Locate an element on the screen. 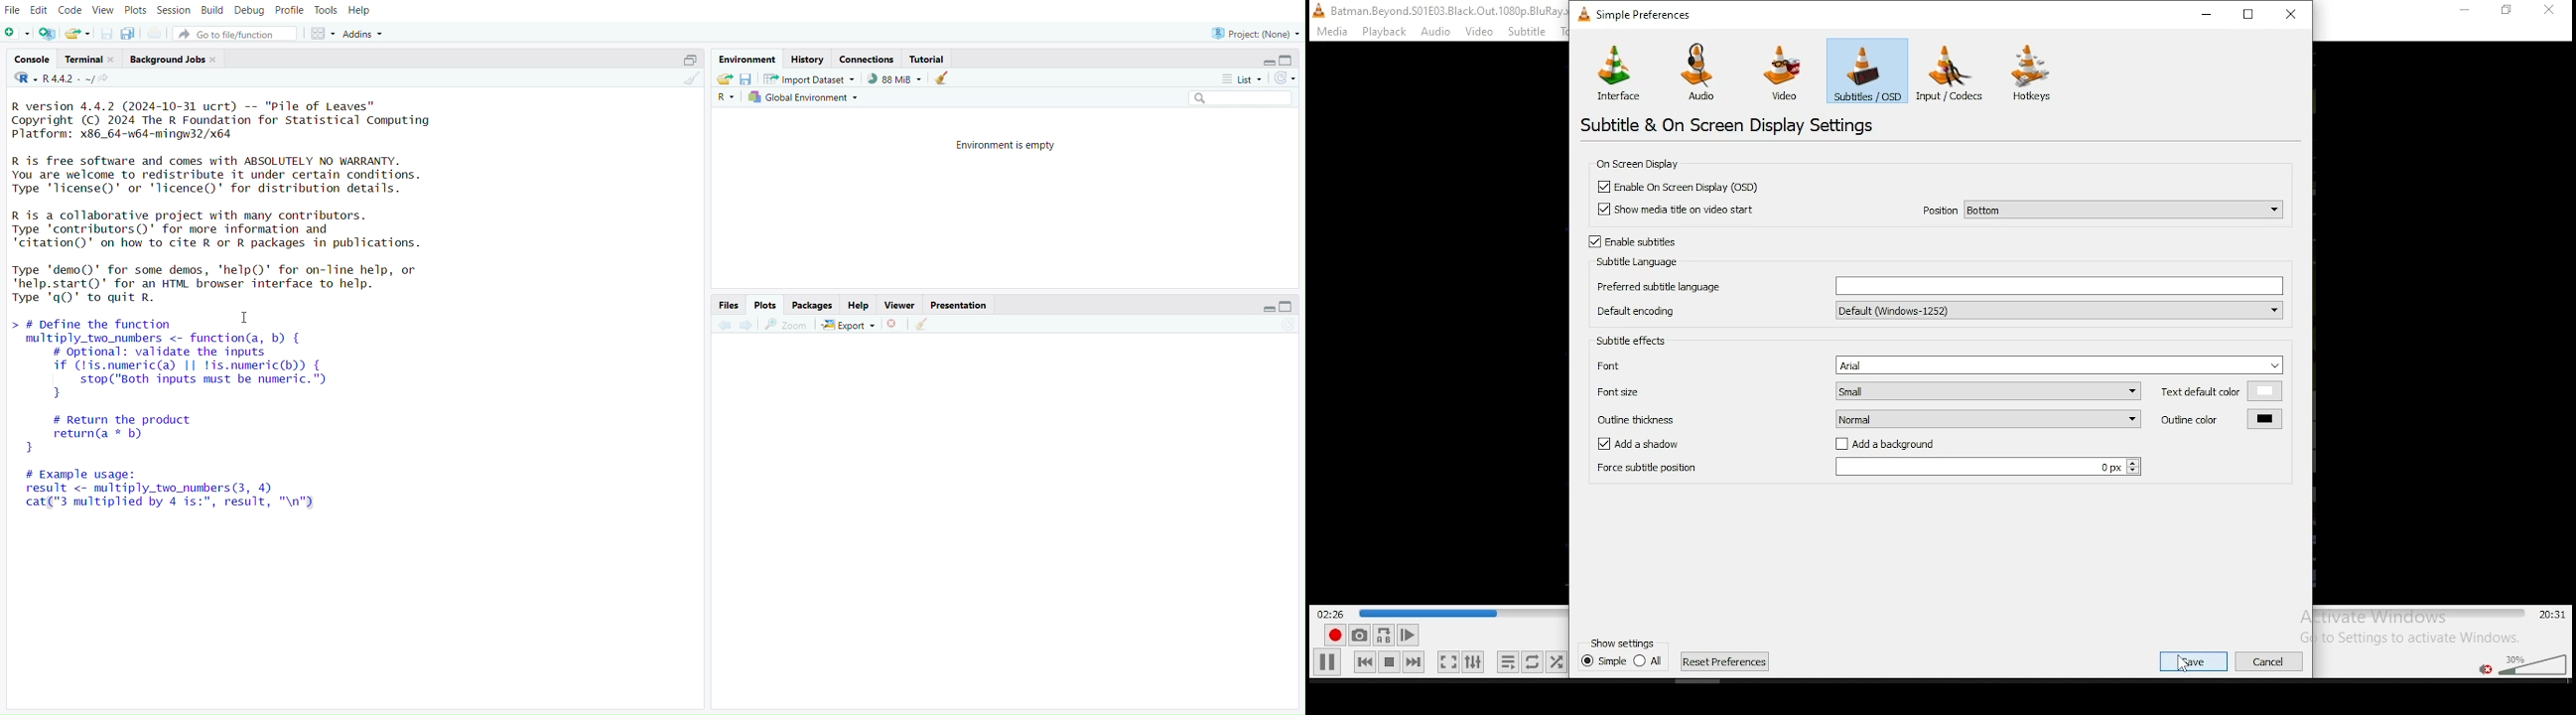 The image size is (2576, 728). Search bar is located at coordinates (1243, 99).